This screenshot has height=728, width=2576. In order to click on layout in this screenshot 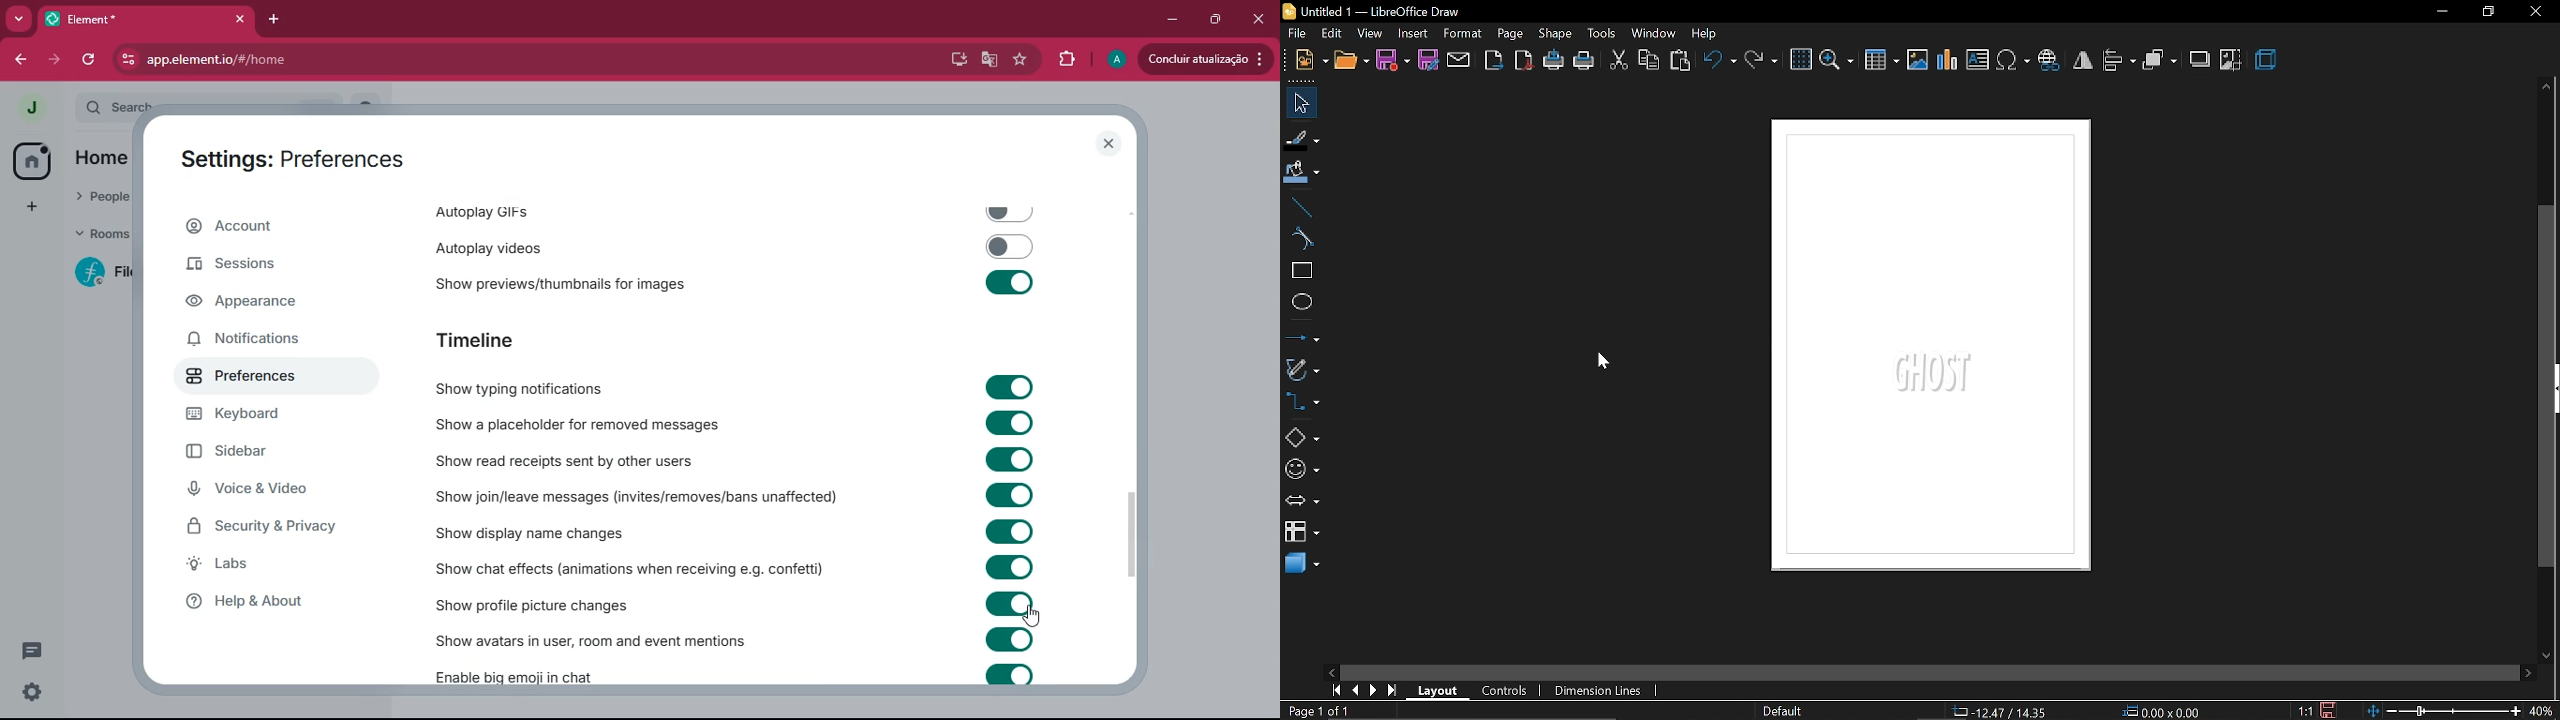, I will do `click(1436, 690)`.